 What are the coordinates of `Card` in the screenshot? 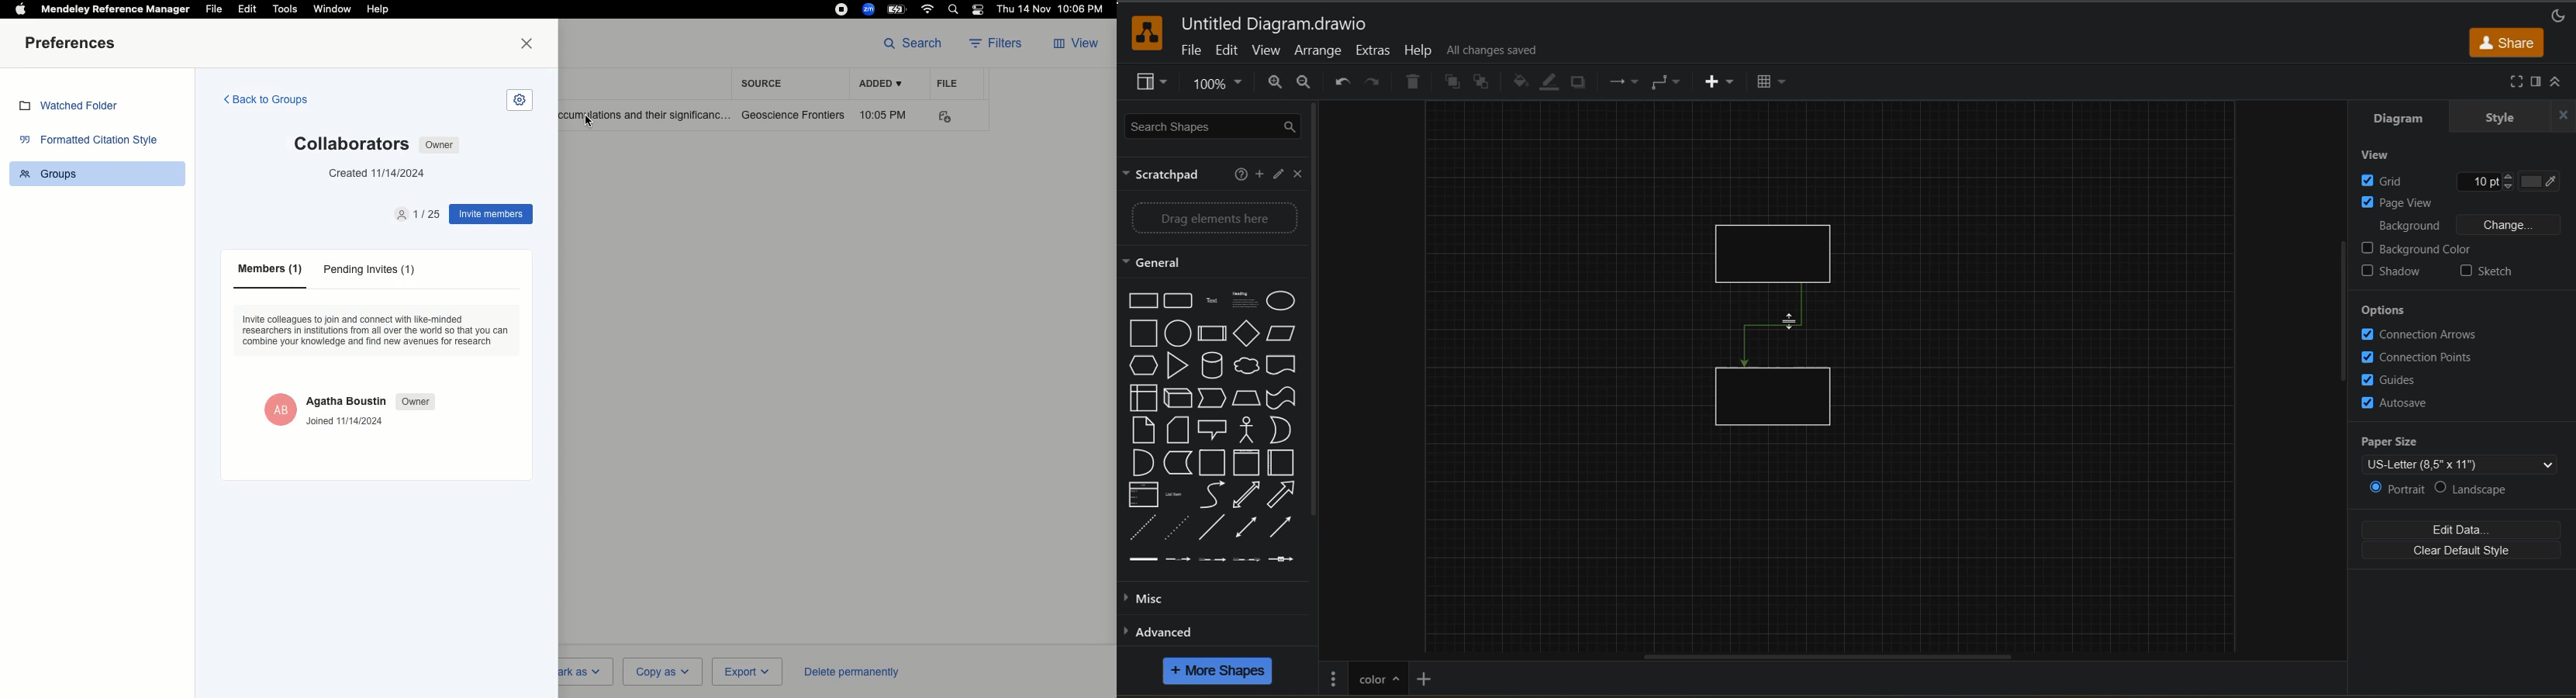 It's located at (1141, 430).